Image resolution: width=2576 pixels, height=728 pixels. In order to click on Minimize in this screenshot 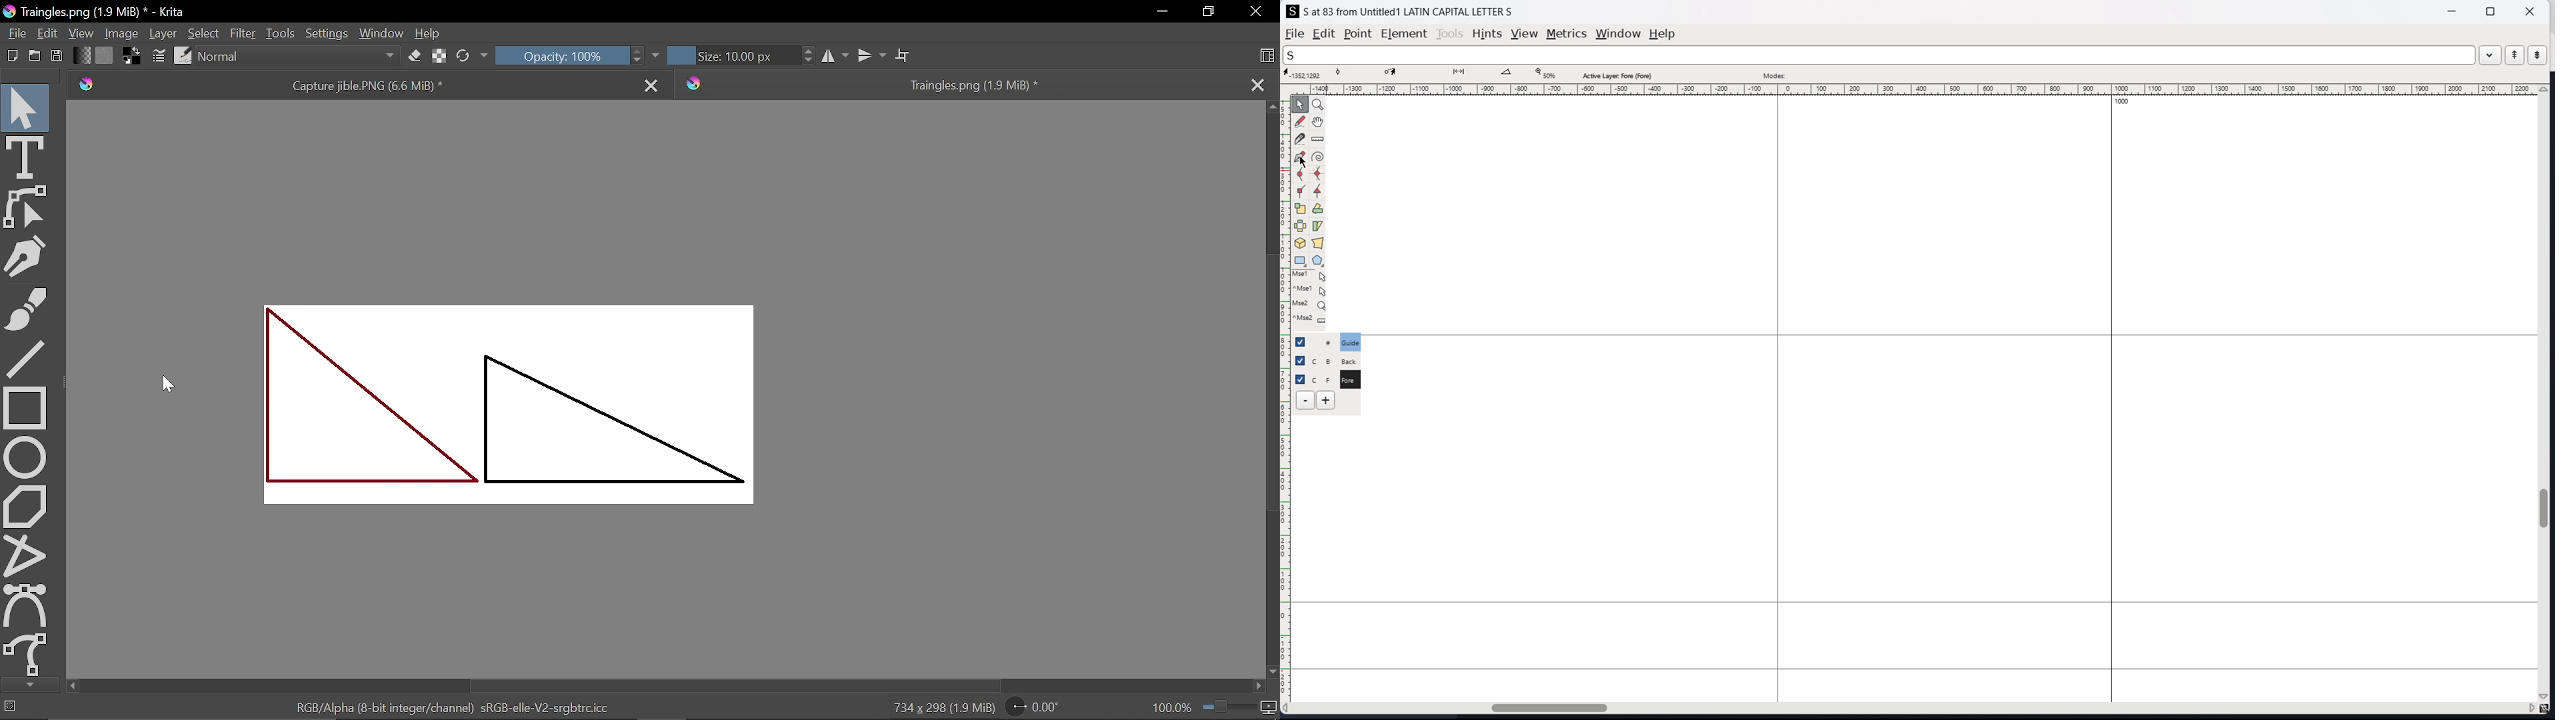, I will do `click(1158, 12)`.